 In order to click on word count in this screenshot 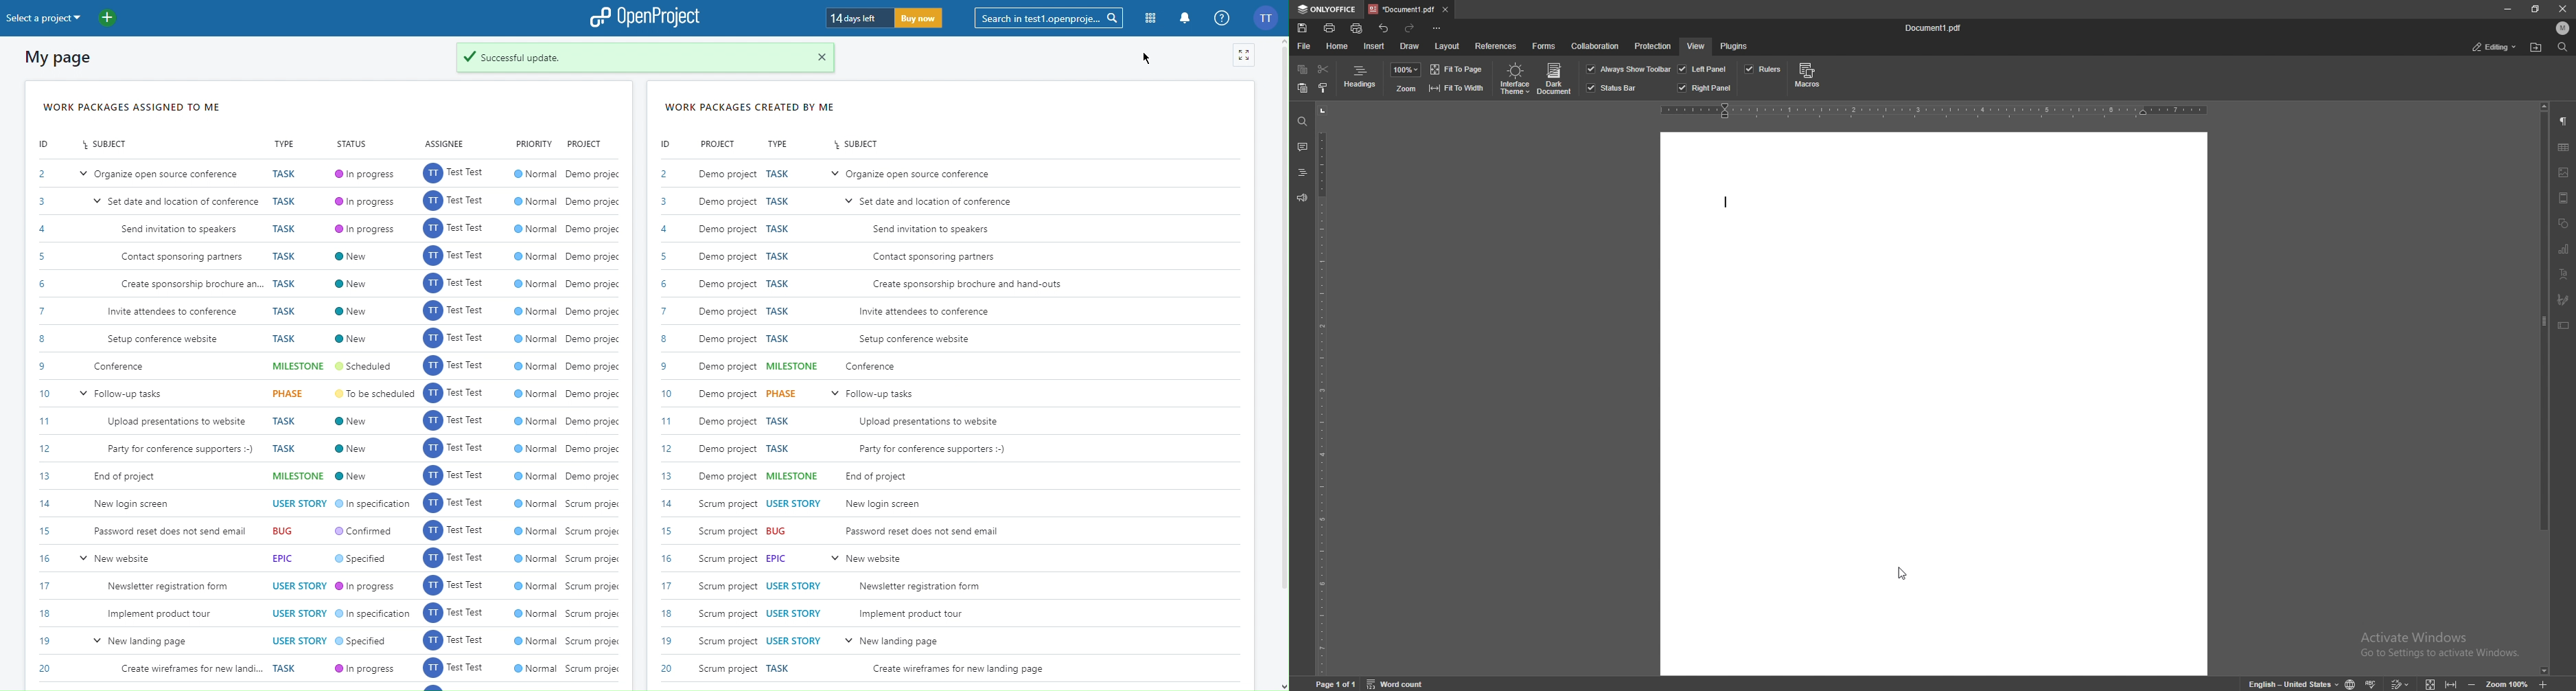, I will do `click(1402, 684)`.